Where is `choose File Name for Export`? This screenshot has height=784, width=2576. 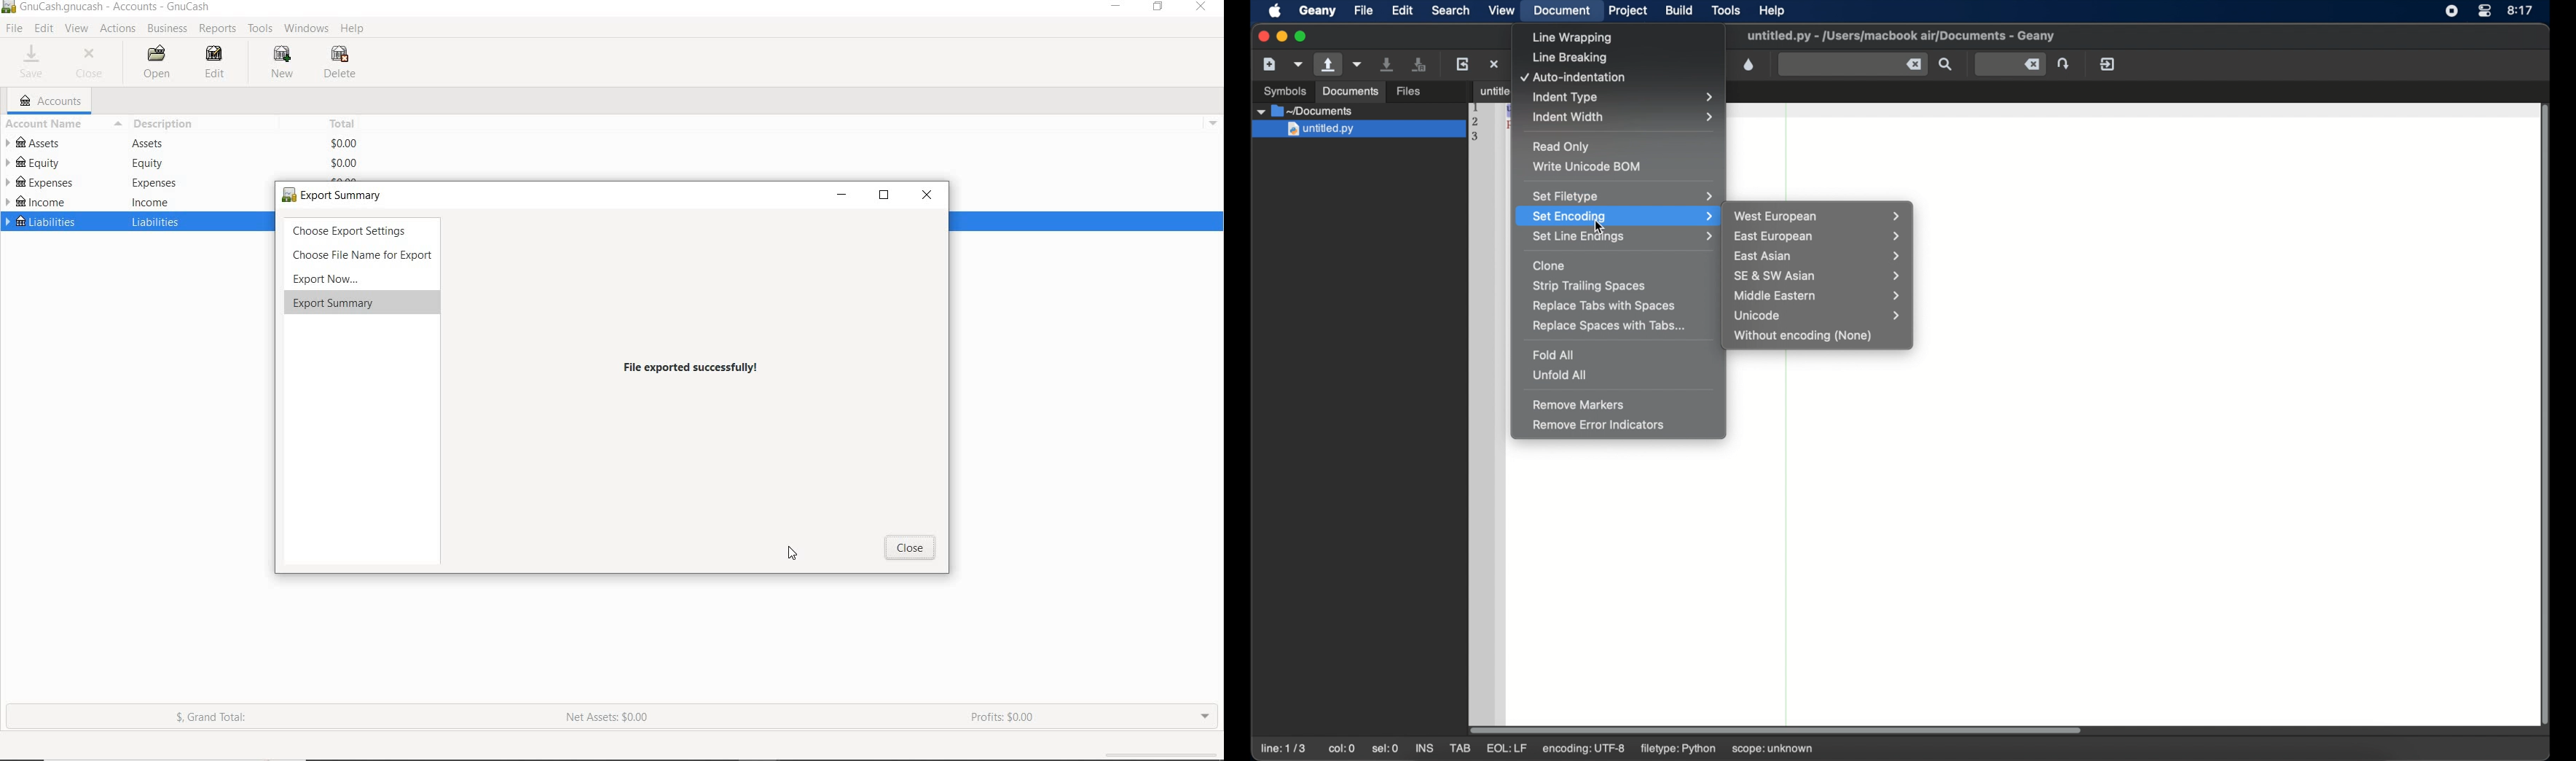 choose File Name for Export is located at coordinates (359, 255).